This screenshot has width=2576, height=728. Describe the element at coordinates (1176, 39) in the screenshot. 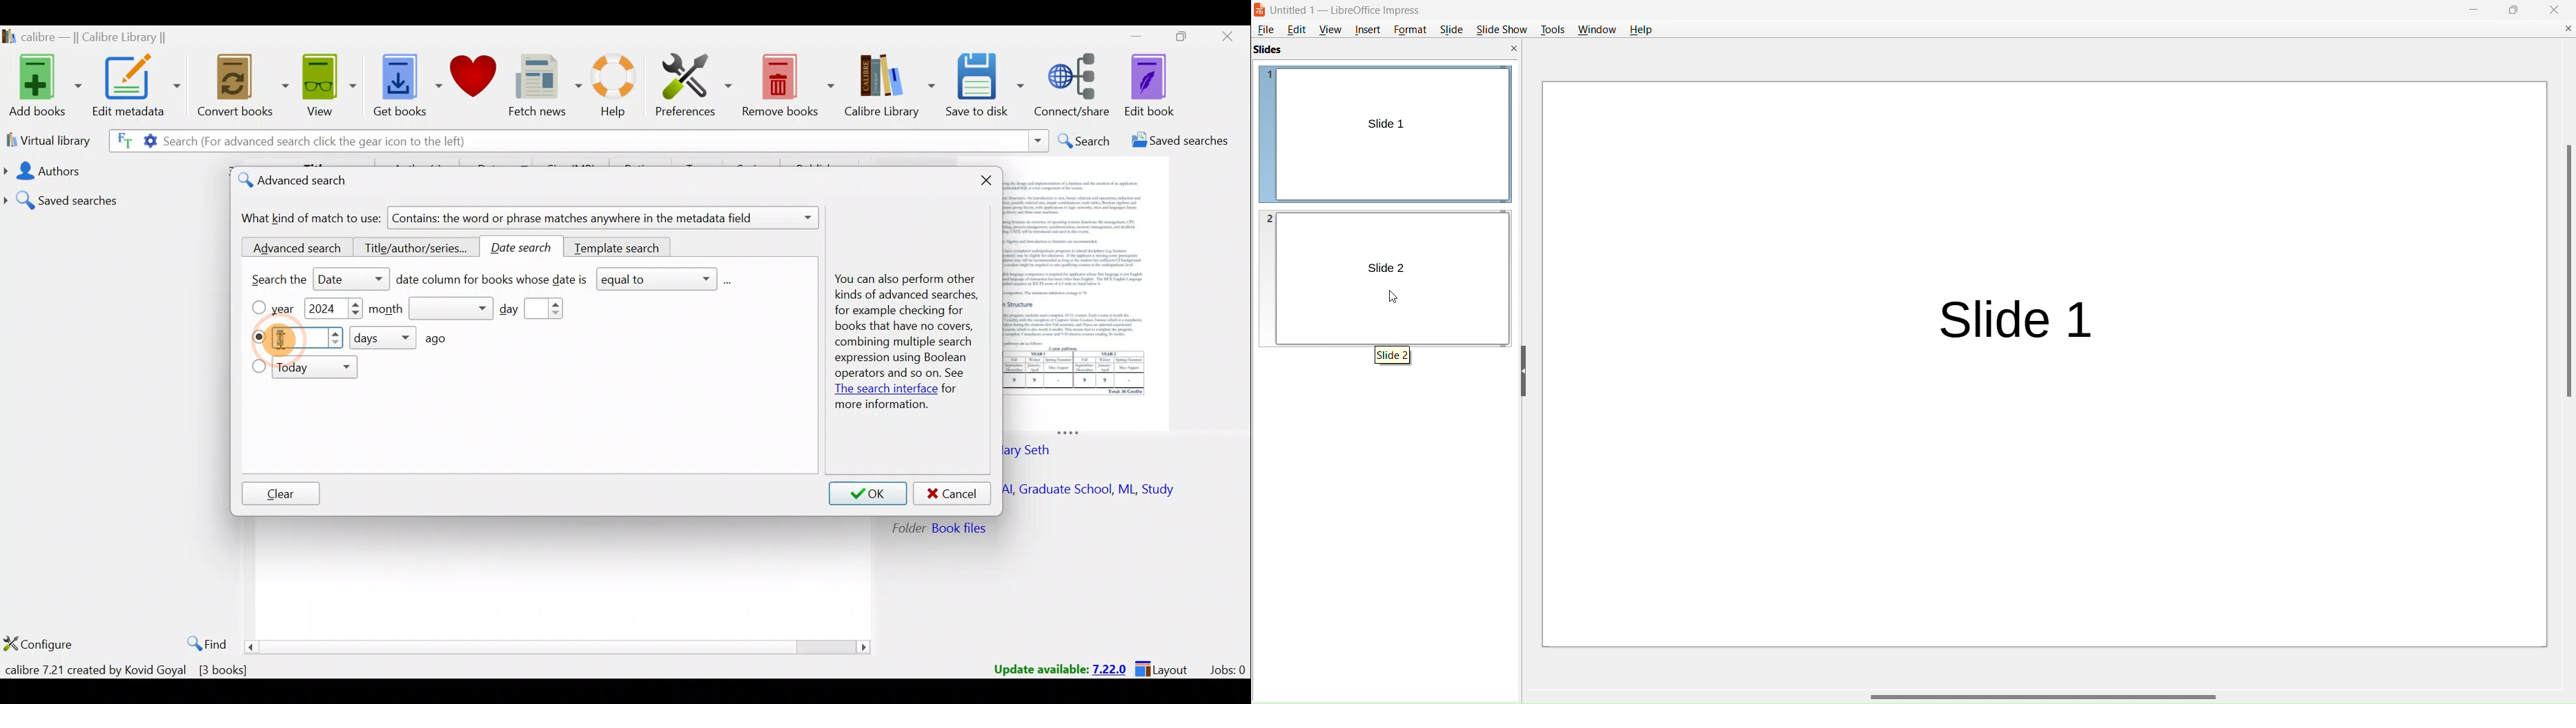

I see `Maximize` at that location.